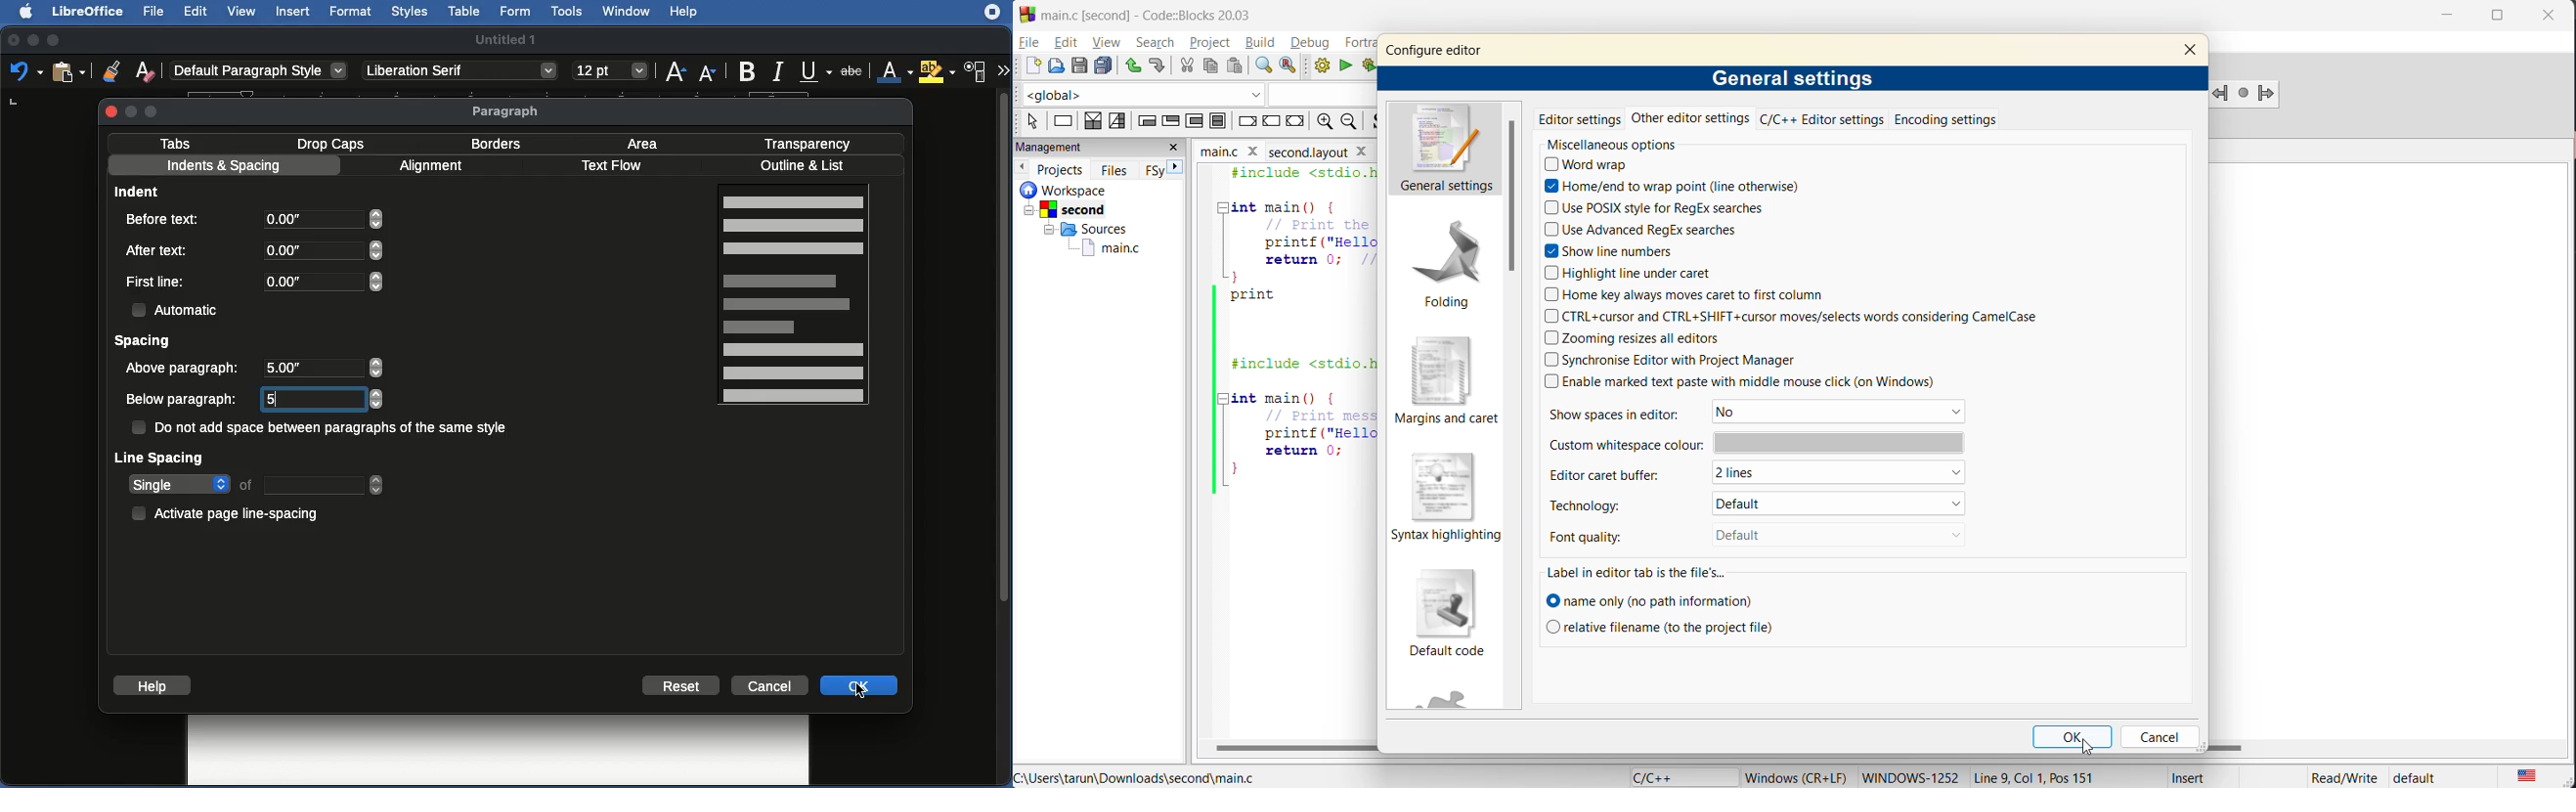 The width and height of the screenshot is (2576, 812). I want to click on Tools, so click(568, 12).